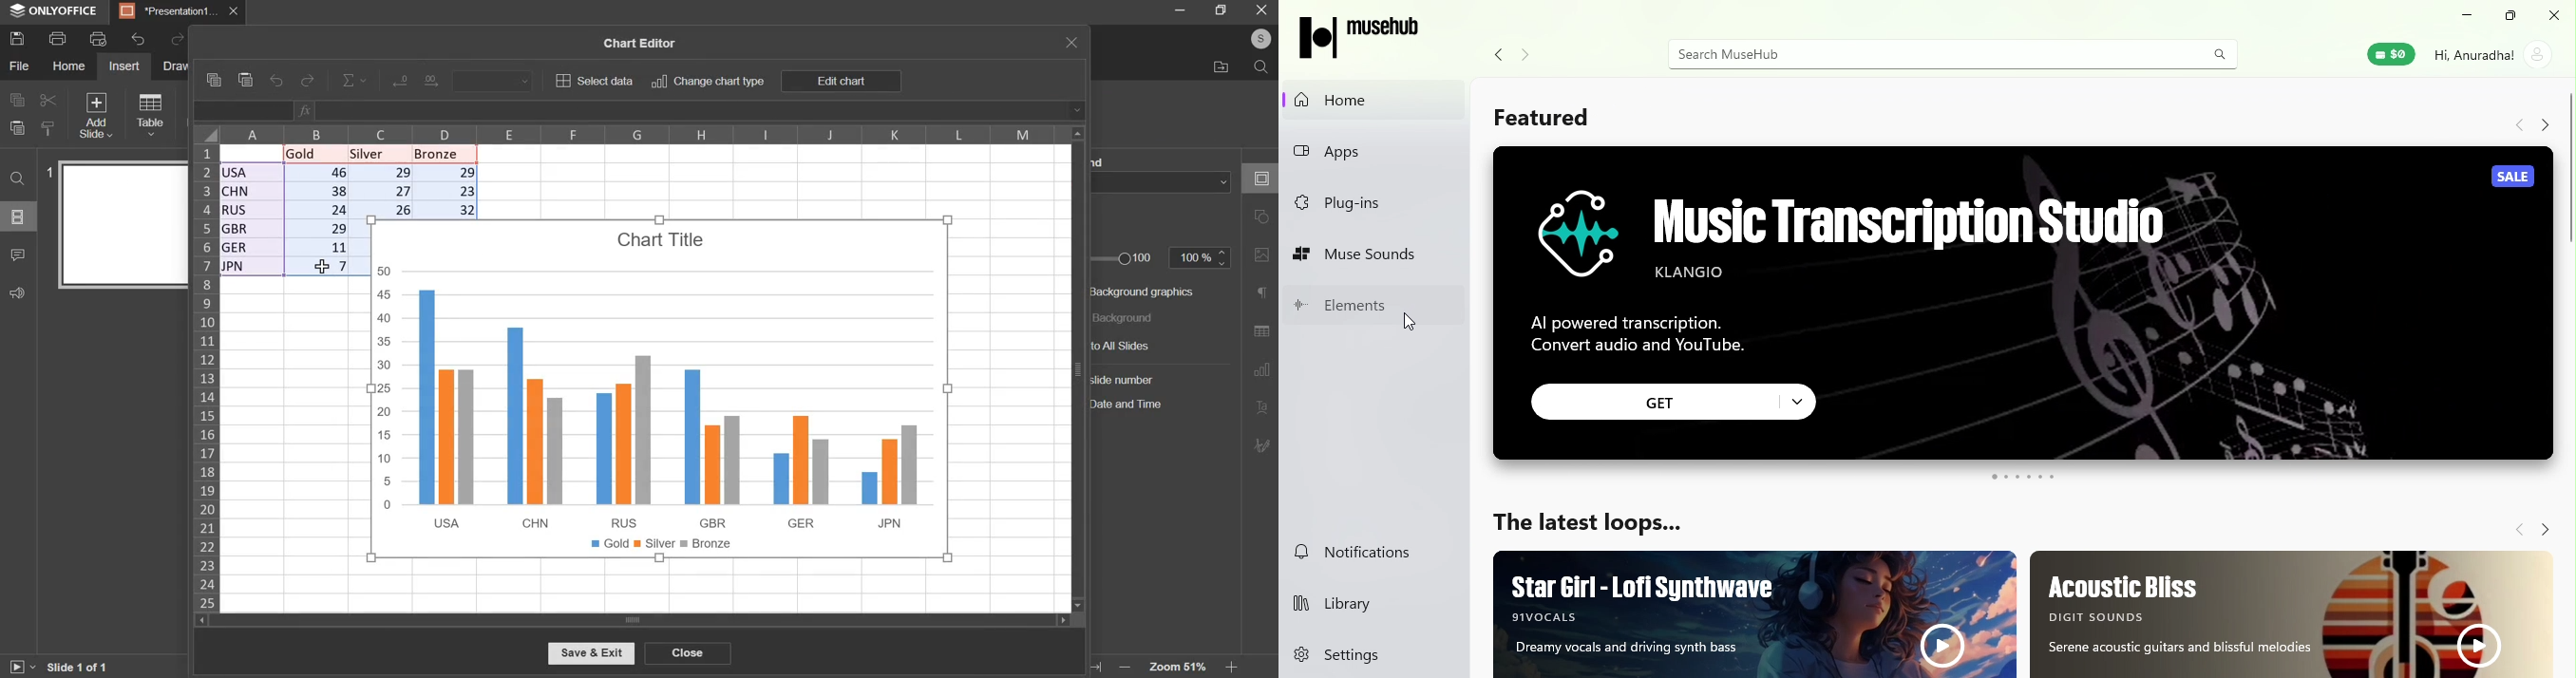 This screenshot has height=700, width=2576. What do you see at coordinates (663, 239) in the screenshot?
I see `chart title` at bounding box center [663, 239].